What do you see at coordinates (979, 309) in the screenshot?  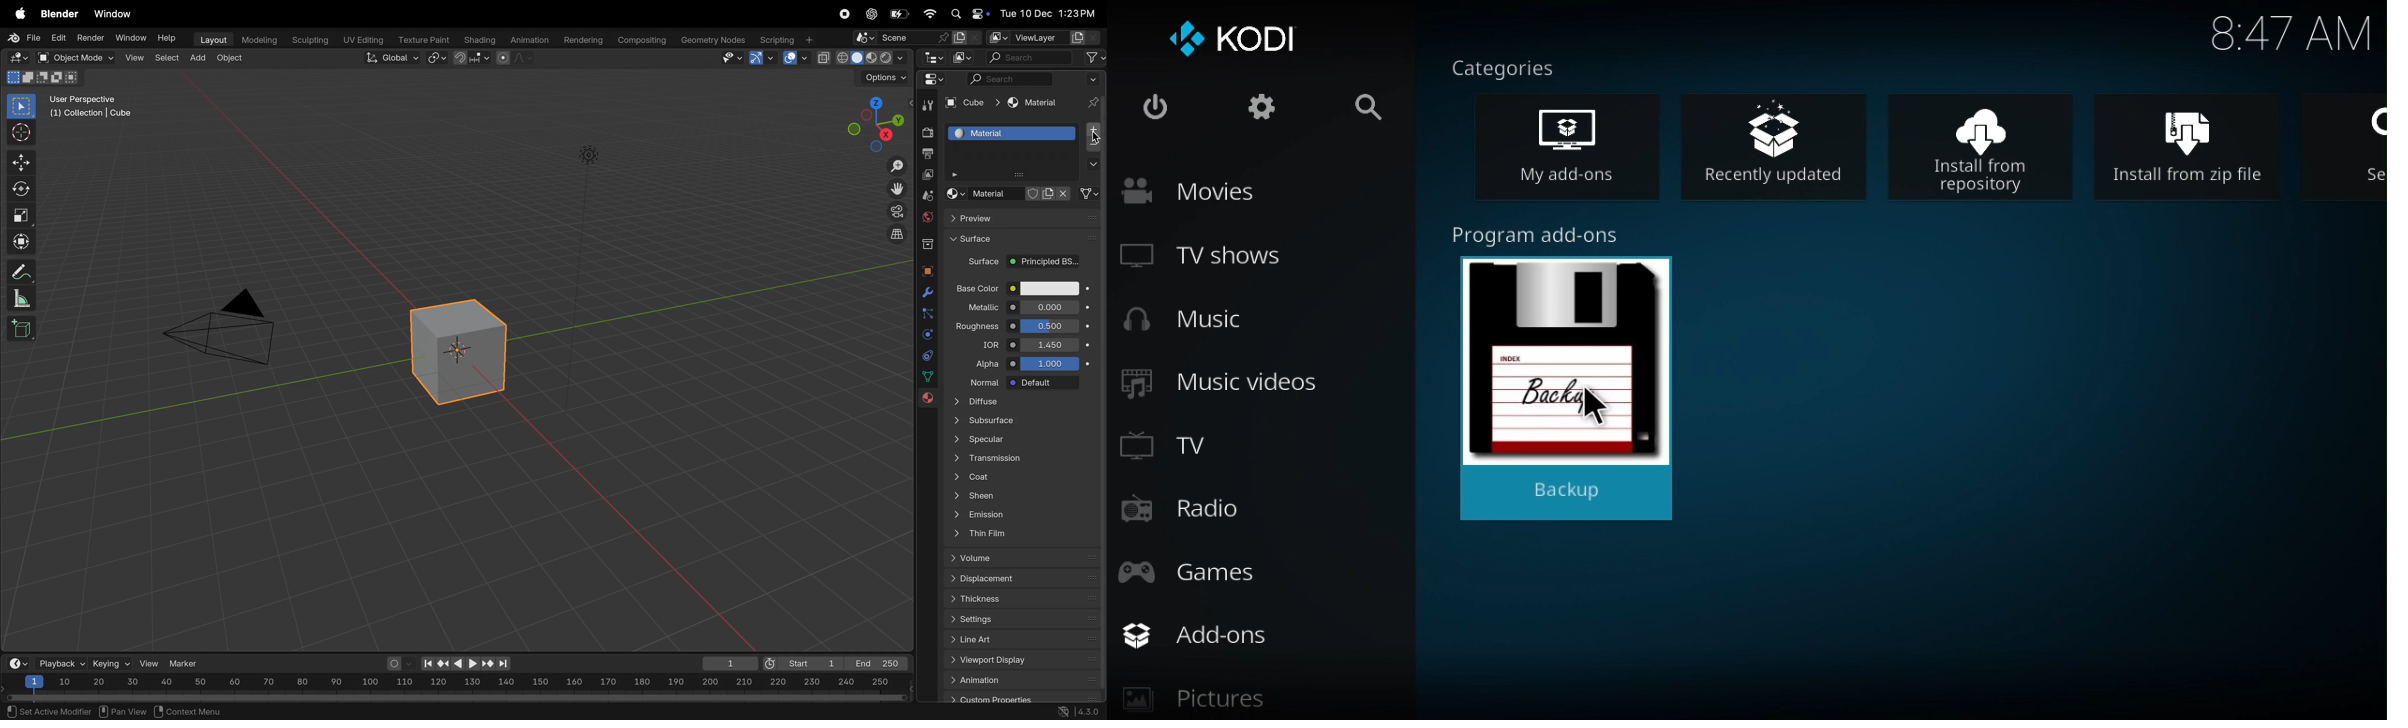 I see `metallic` at bounding box center [979, 309].